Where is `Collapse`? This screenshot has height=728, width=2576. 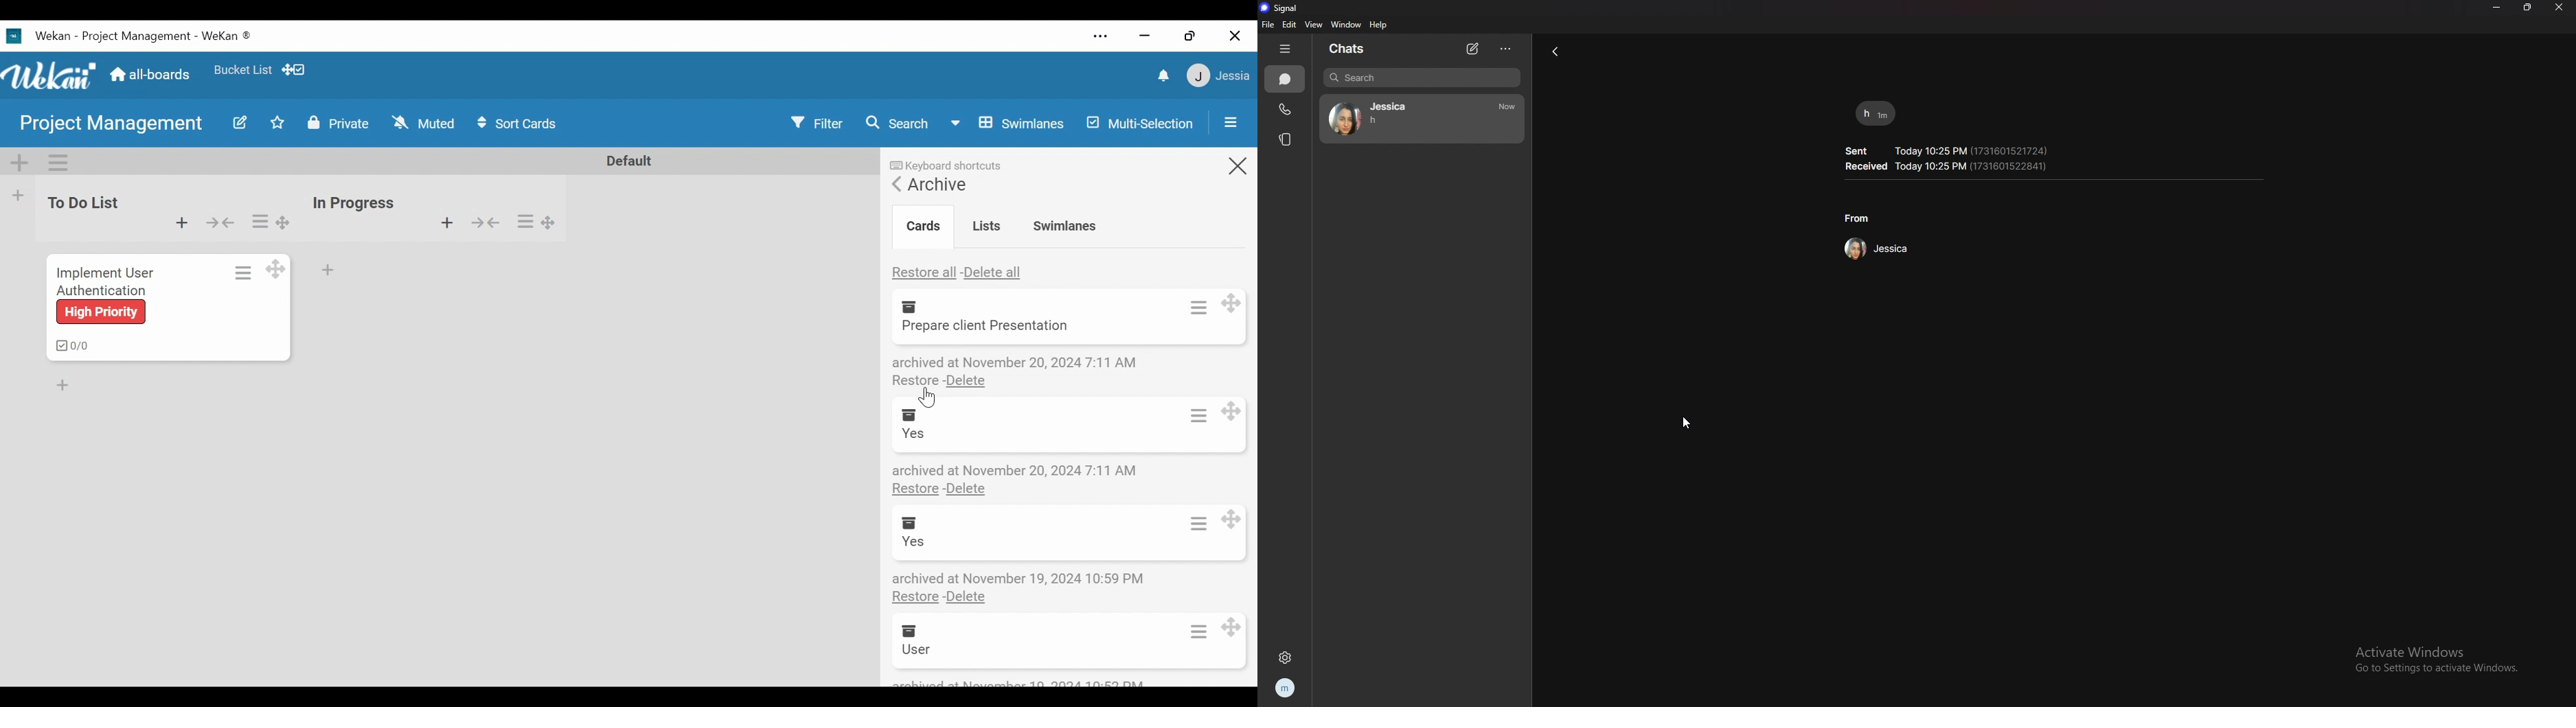
Collapse is located at coordinates (220, 223).